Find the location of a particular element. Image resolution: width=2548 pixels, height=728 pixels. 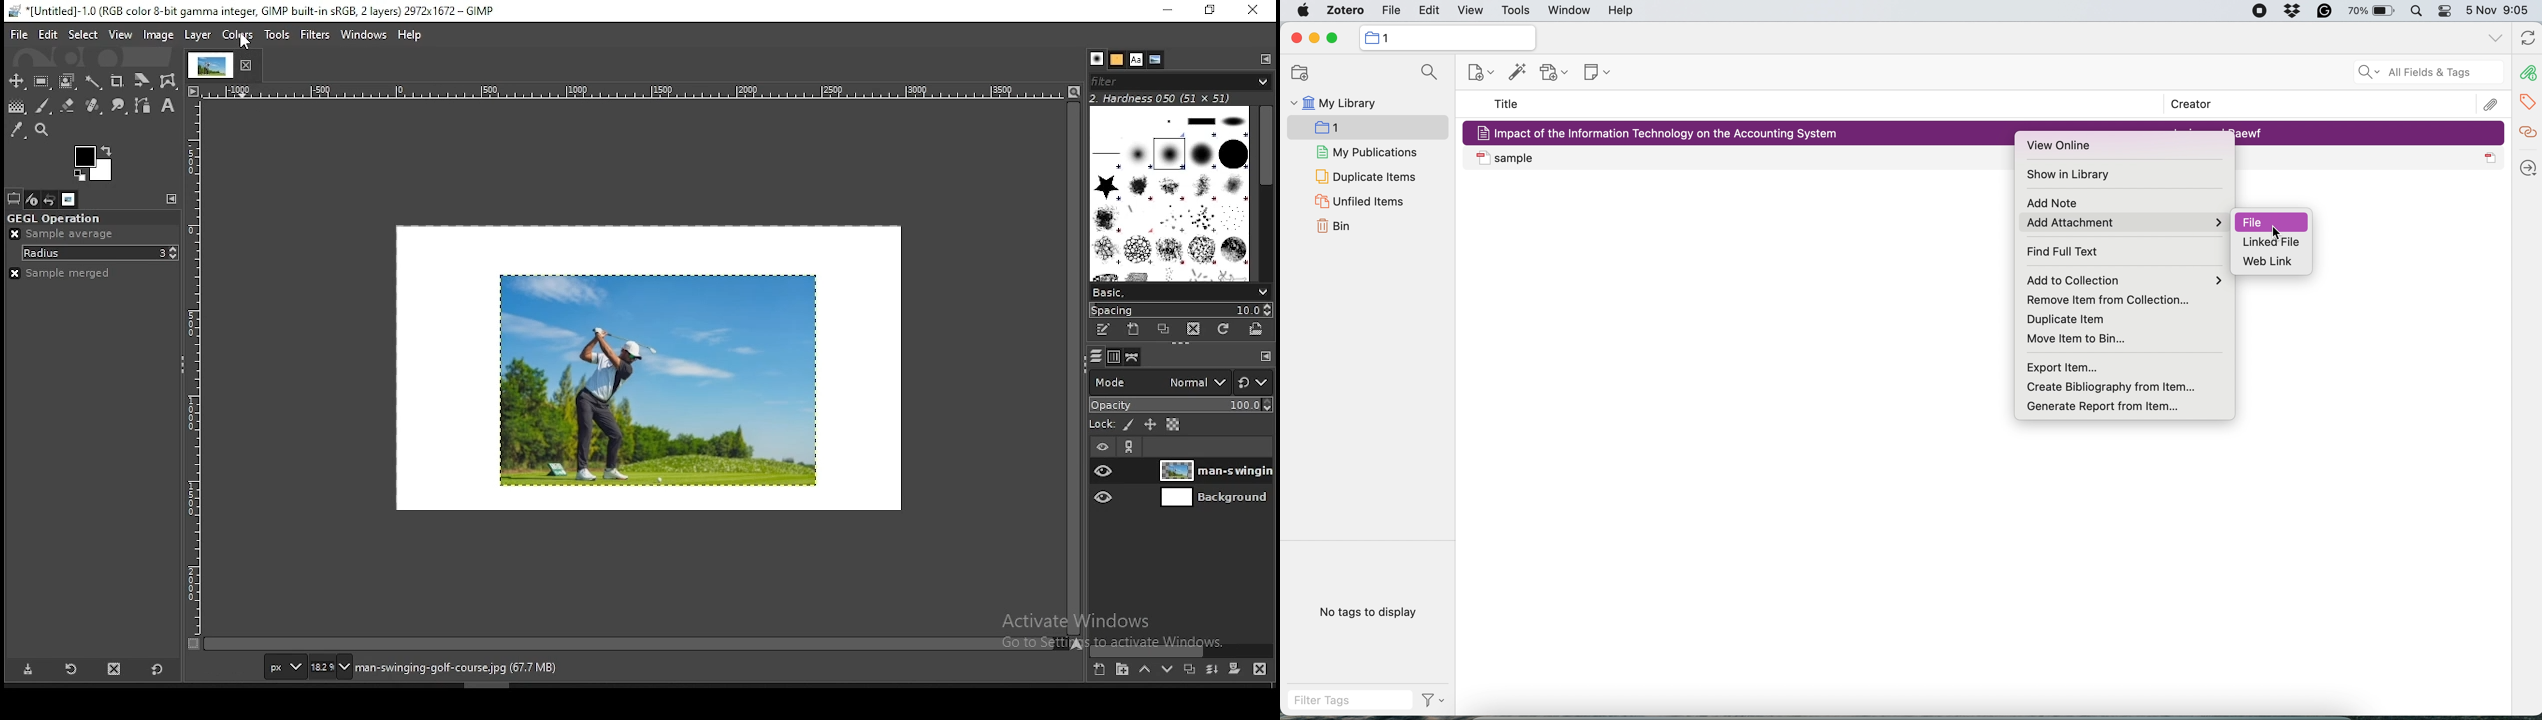

tags is located at coordinates (2530, 100).